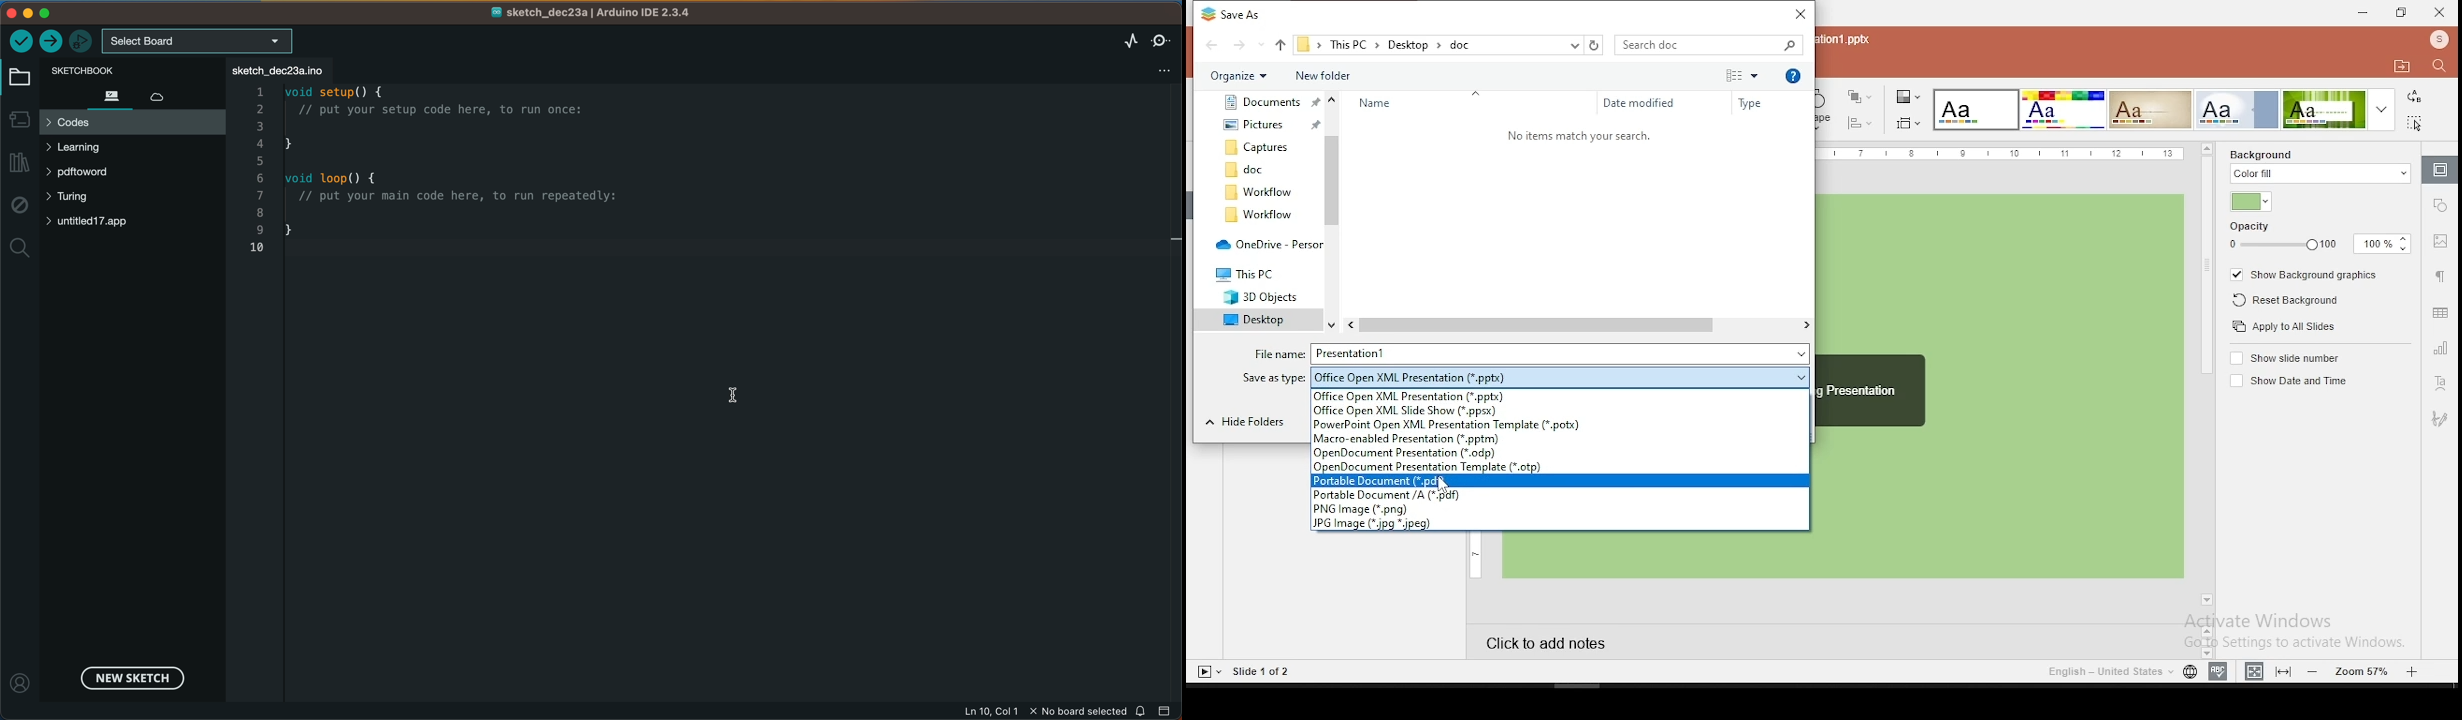  Describe the element at coordinates (2254, 669) in the screenshot. I see `fit to slide` at that location.